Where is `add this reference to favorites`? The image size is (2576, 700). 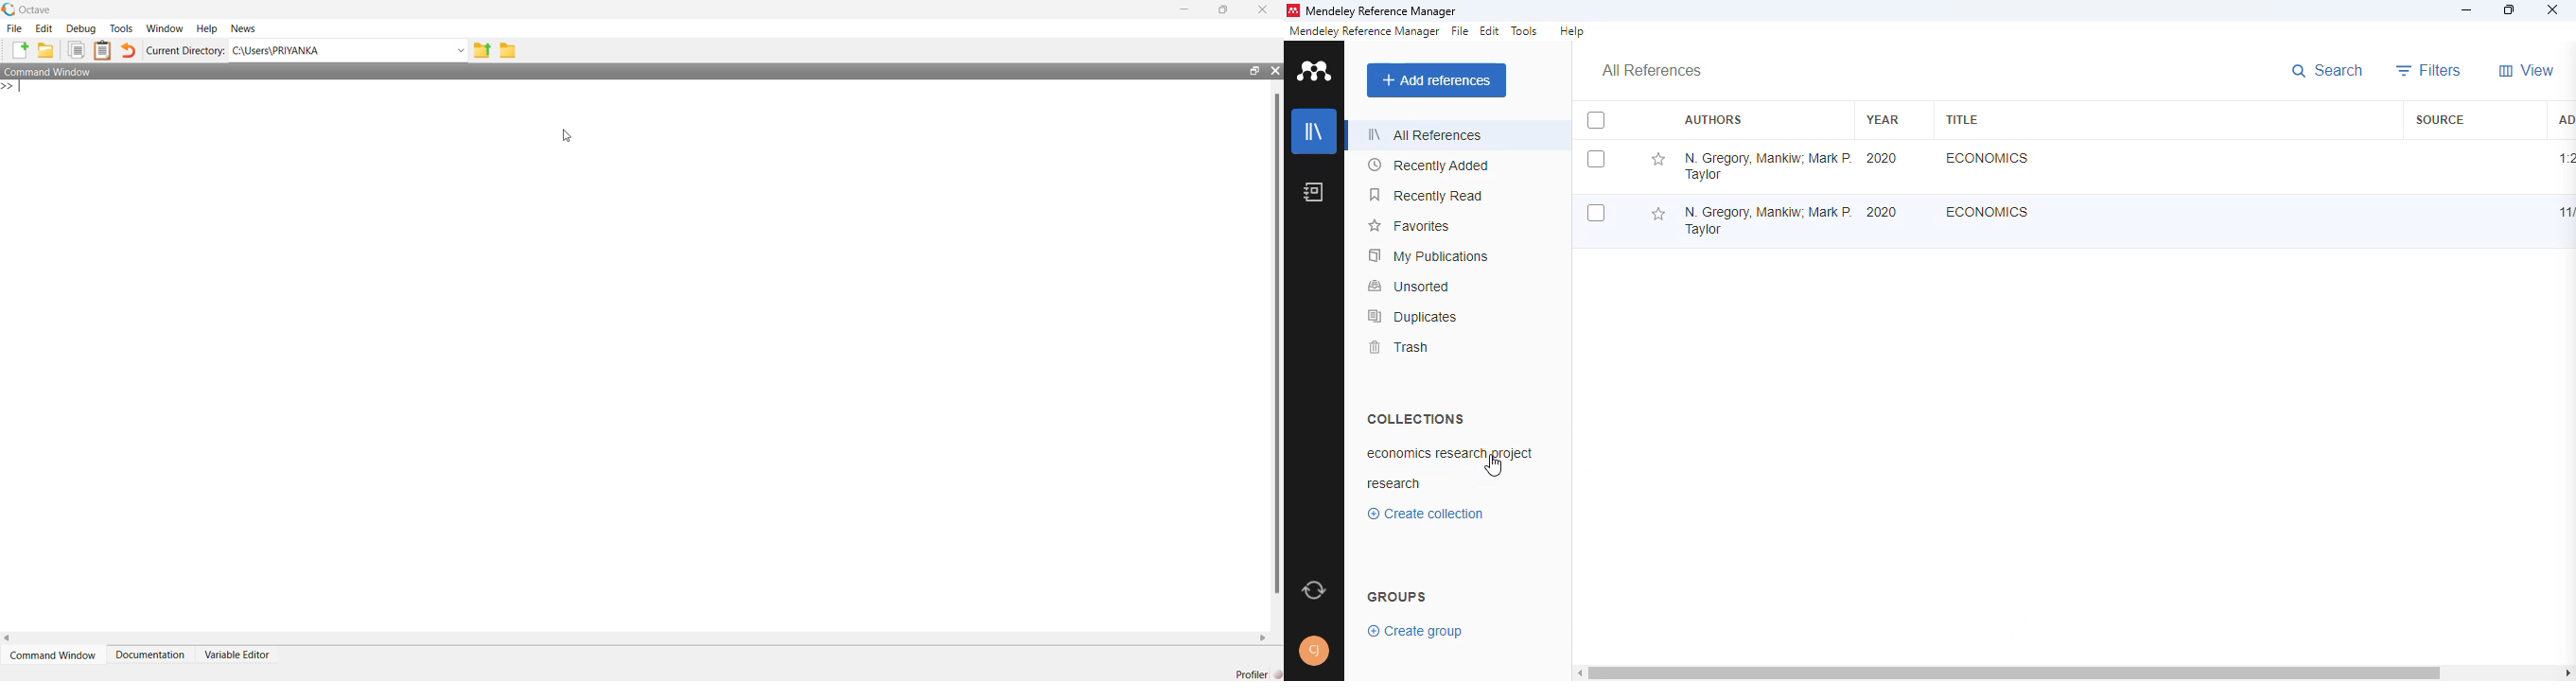 add this reference to favorites is located at coordinates (1657, 160).